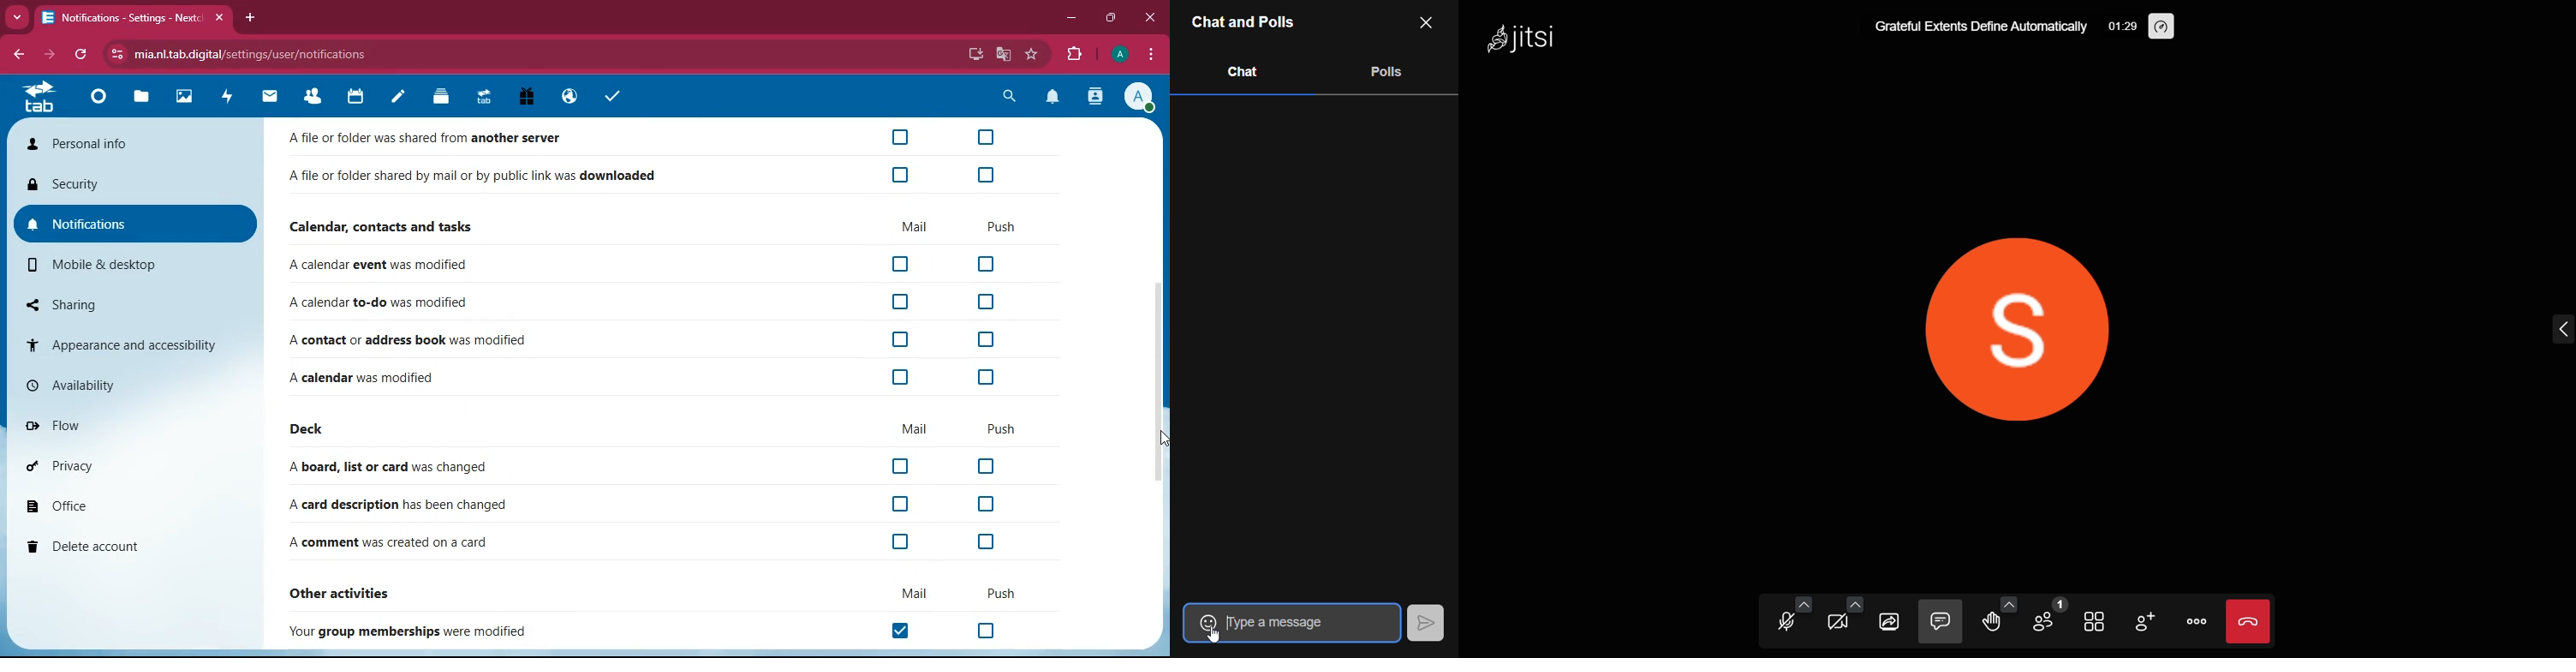 This screenshot has height=672, width=2576. What do you see at coordinates (114, 55) in the screenshot?
I see `View site information` at bounding box center [114, 55].